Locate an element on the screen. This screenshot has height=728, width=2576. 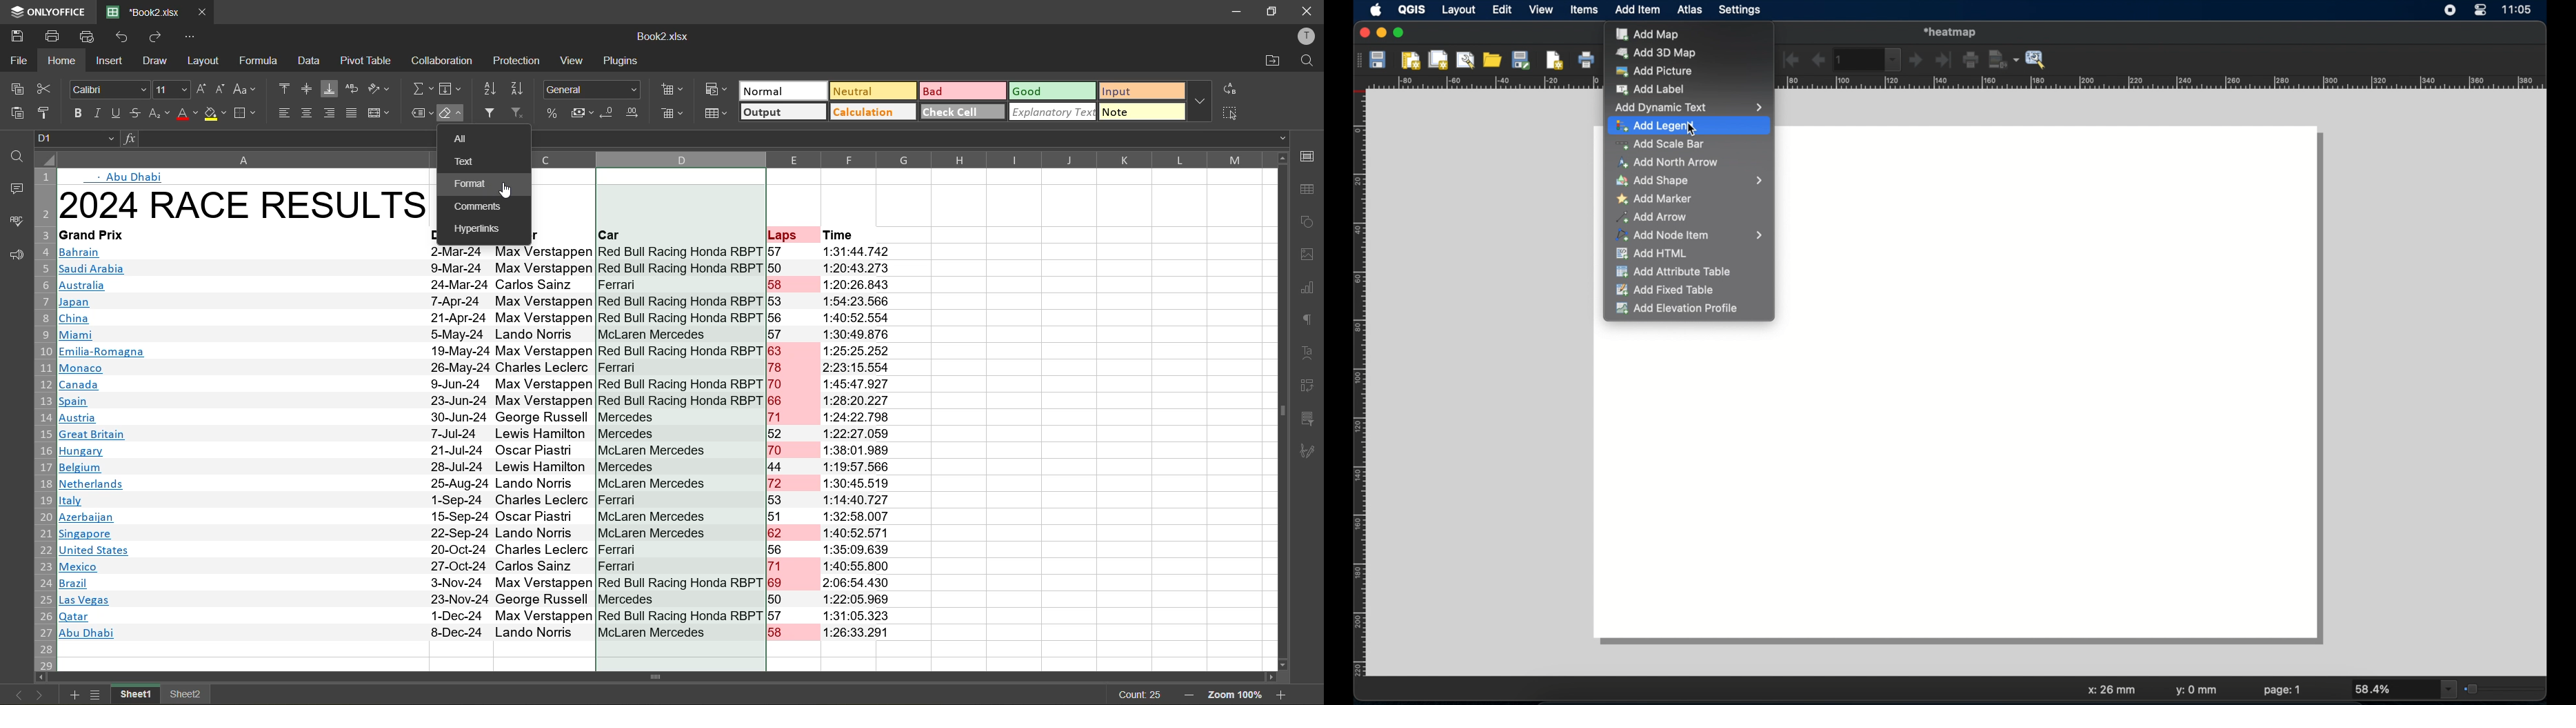
saves template is located at coordinates (1524, 59).